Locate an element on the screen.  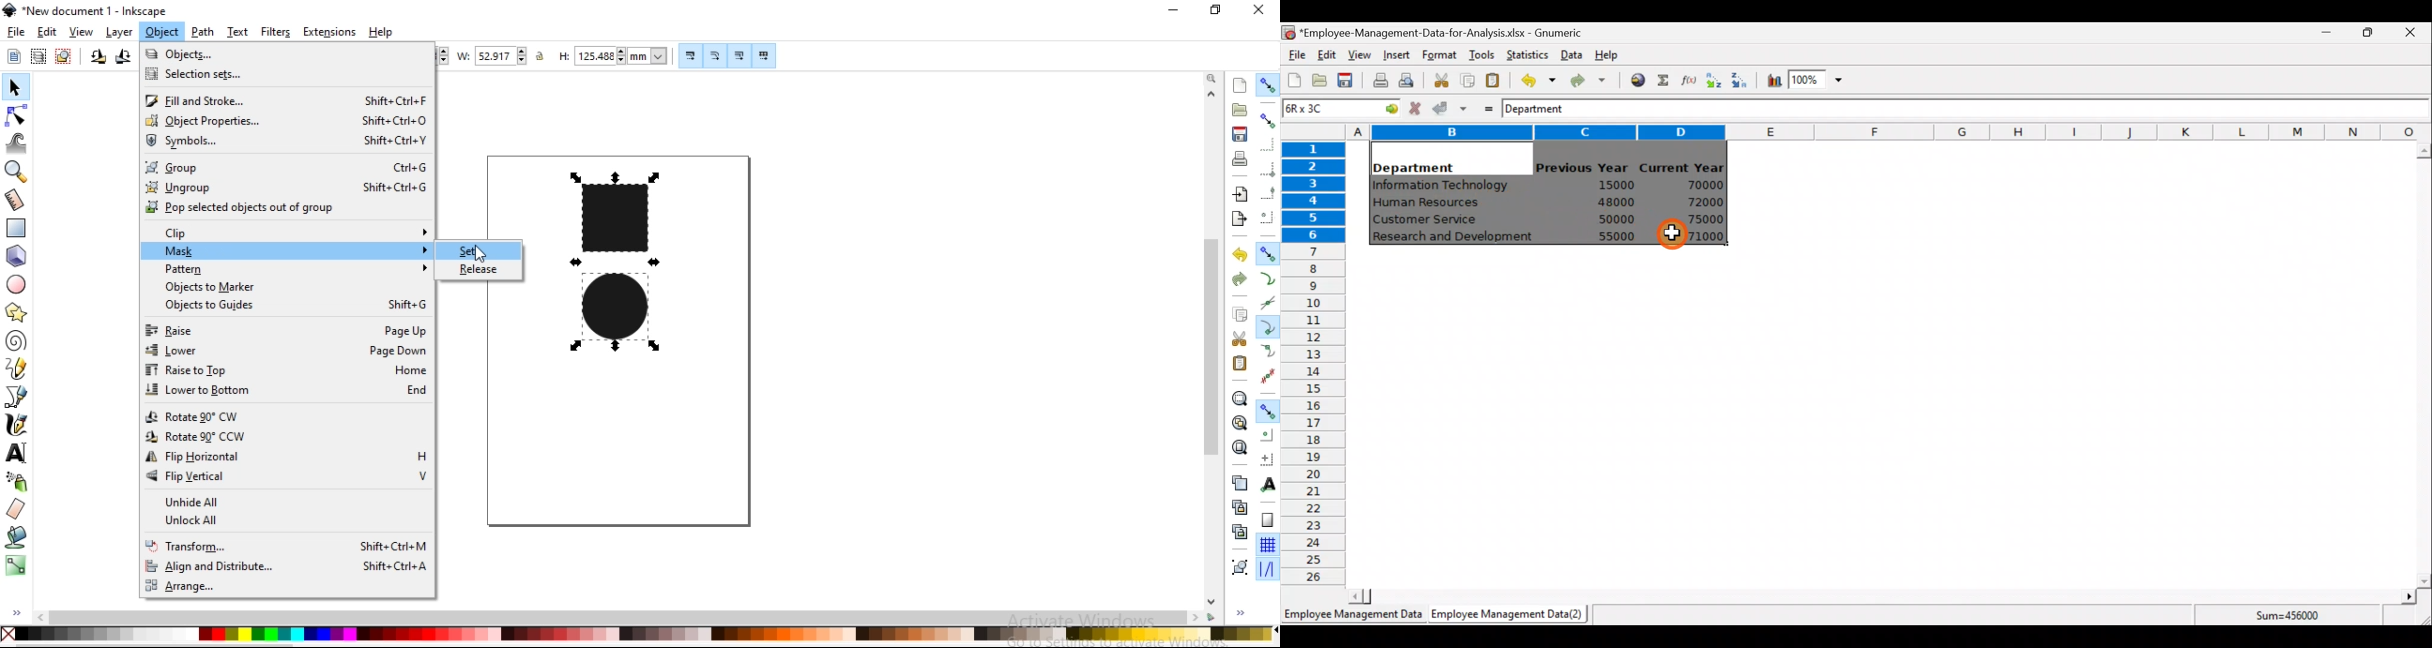
zoom in or out is located at coordinates (14, 174).